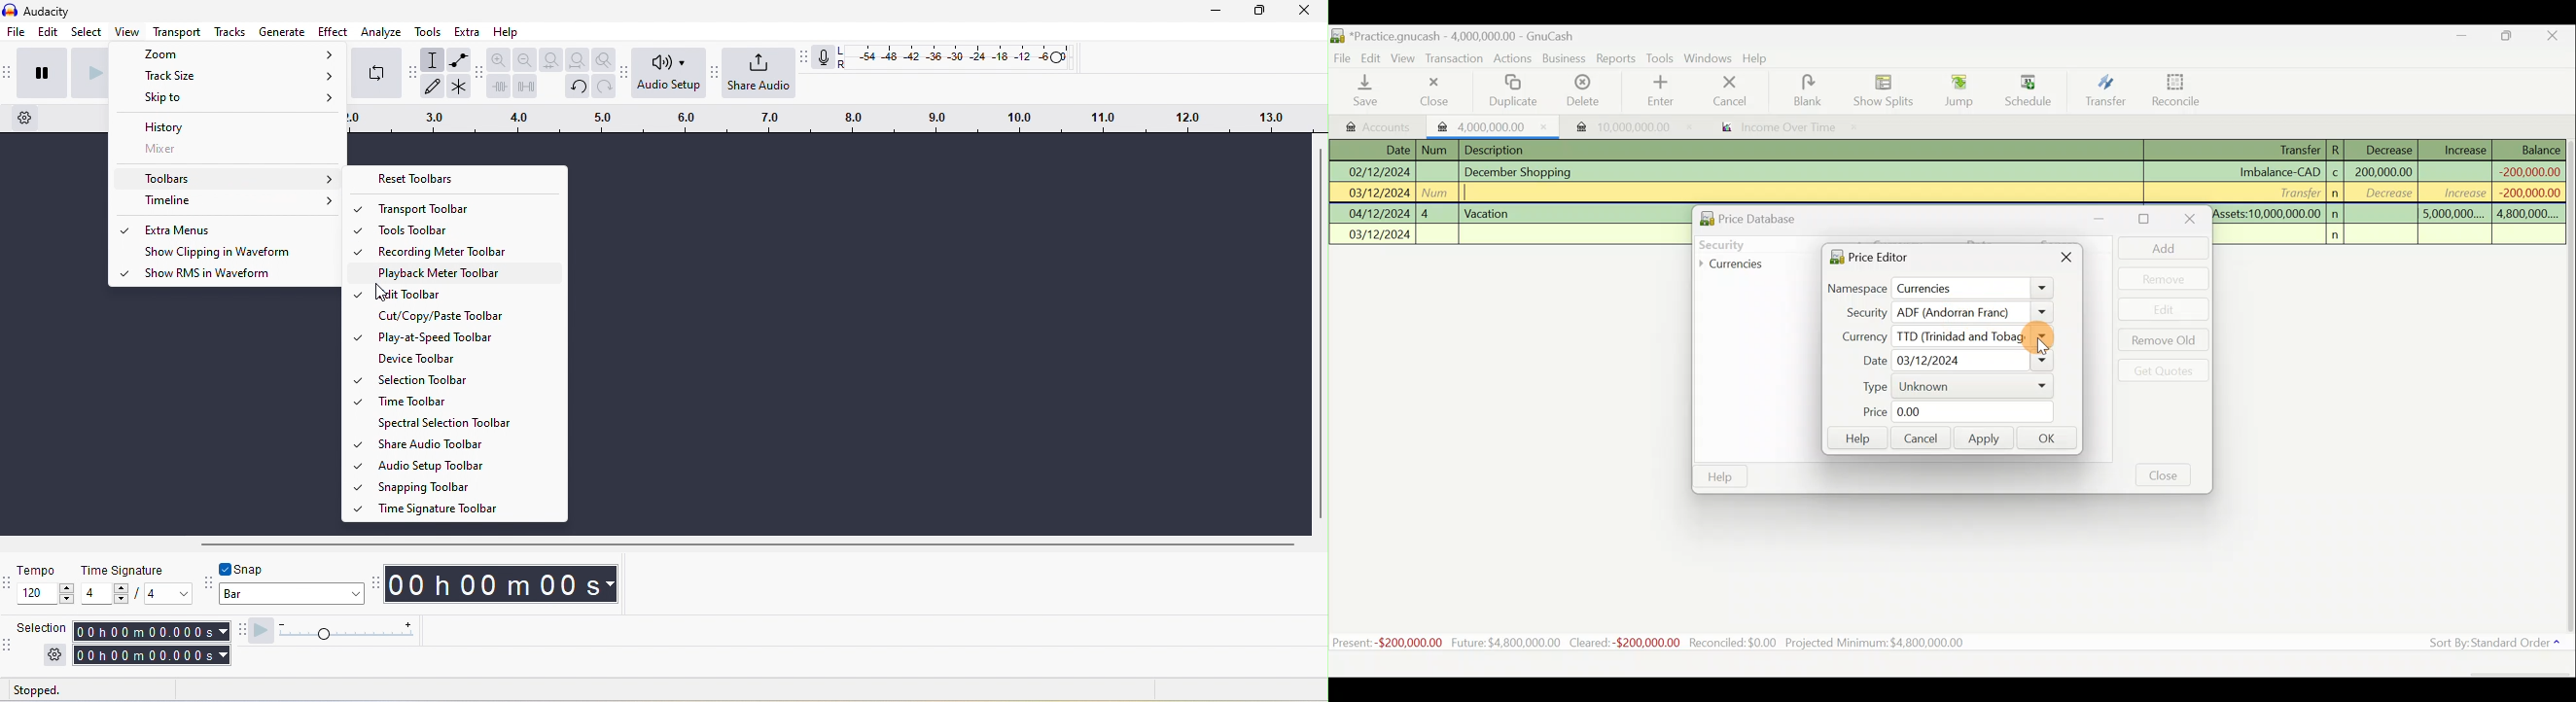 The image size is (2576, 728). Describe the element at coordinates (501, 584) in the screenshot. I see `timestamp` at that location.